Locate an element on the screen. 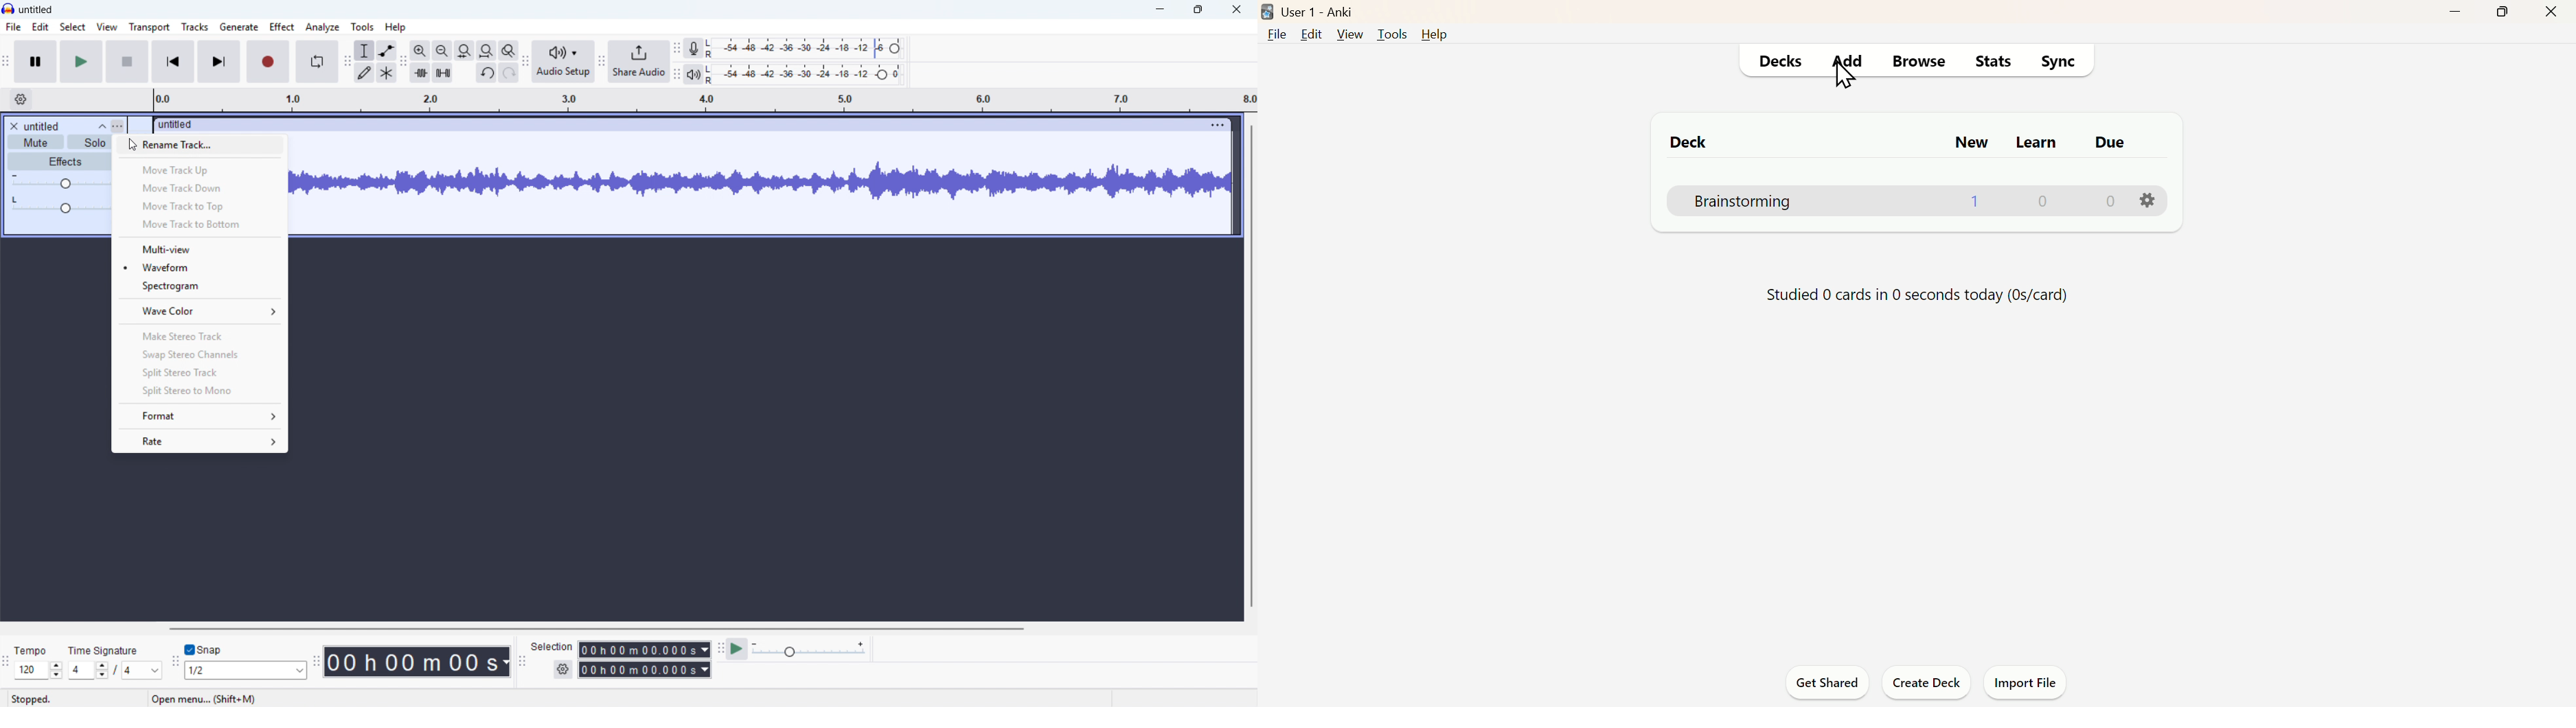 This screenshot has width=2576, height=728. Edit  is located at coordinates (40, 27).